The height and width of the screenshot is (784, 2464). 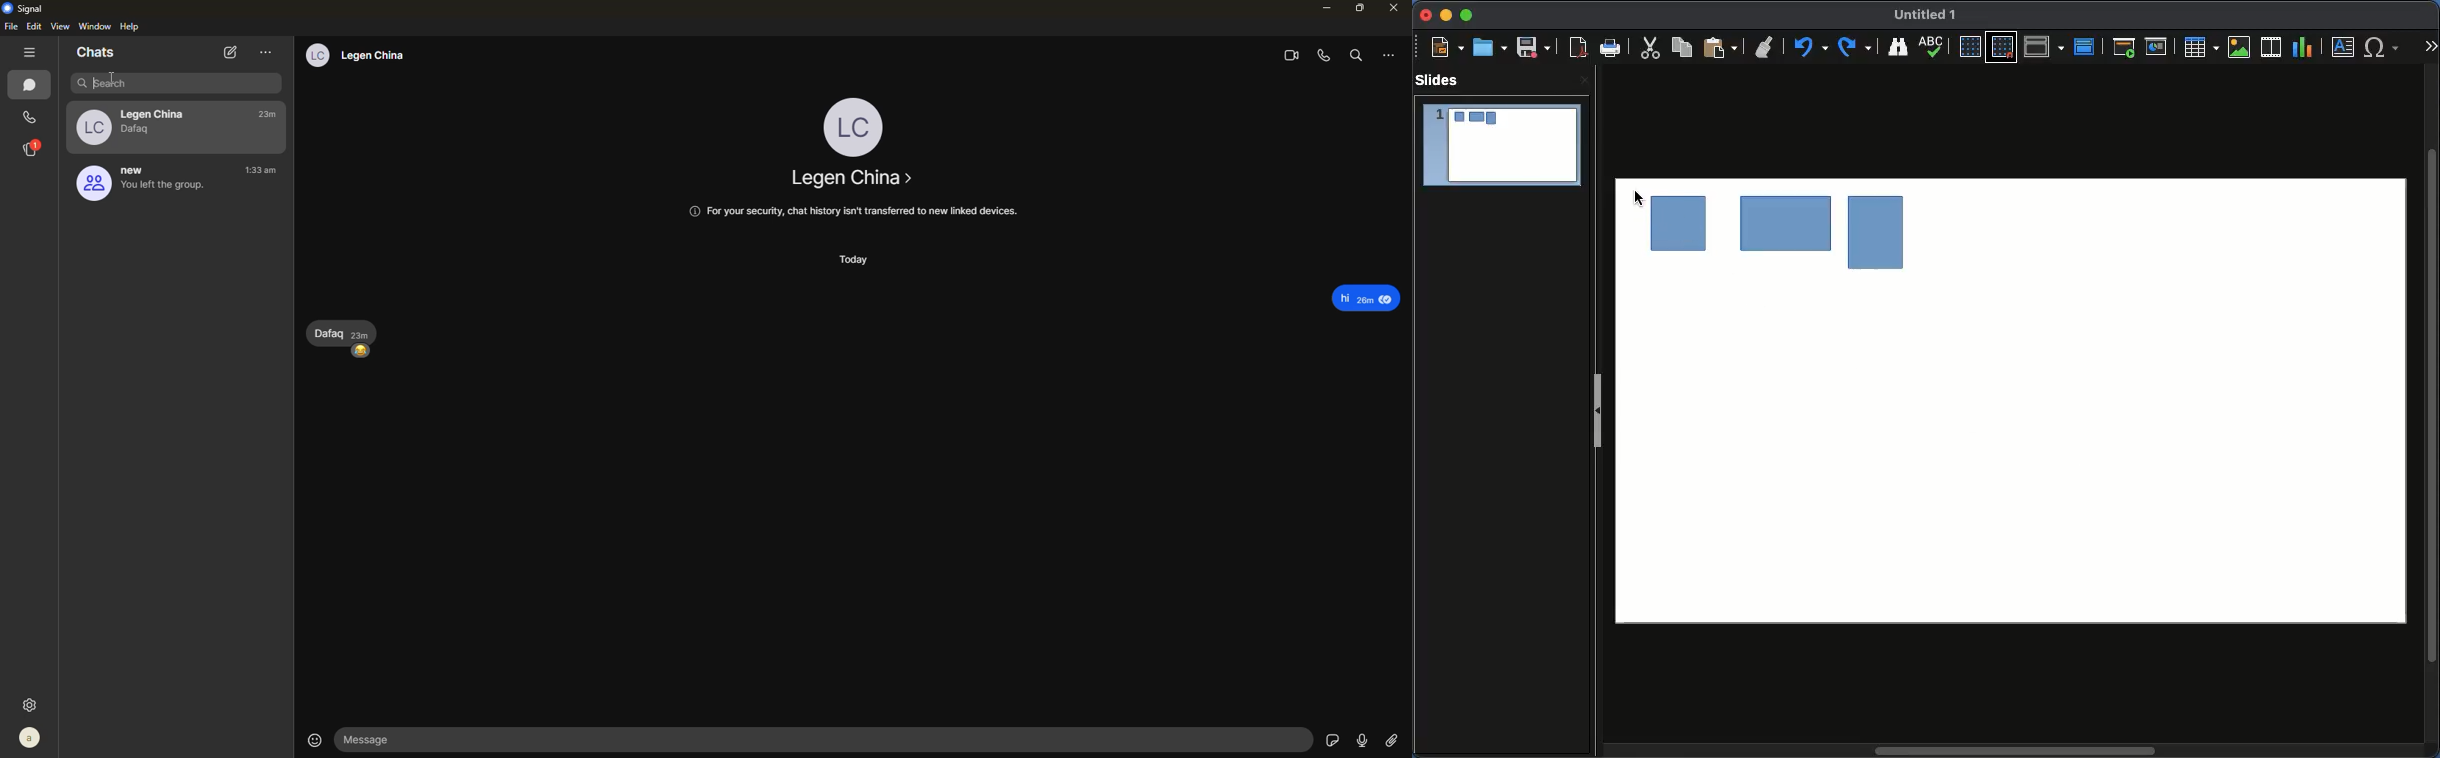 I want to click on Close, so click(x=1583, y=82).